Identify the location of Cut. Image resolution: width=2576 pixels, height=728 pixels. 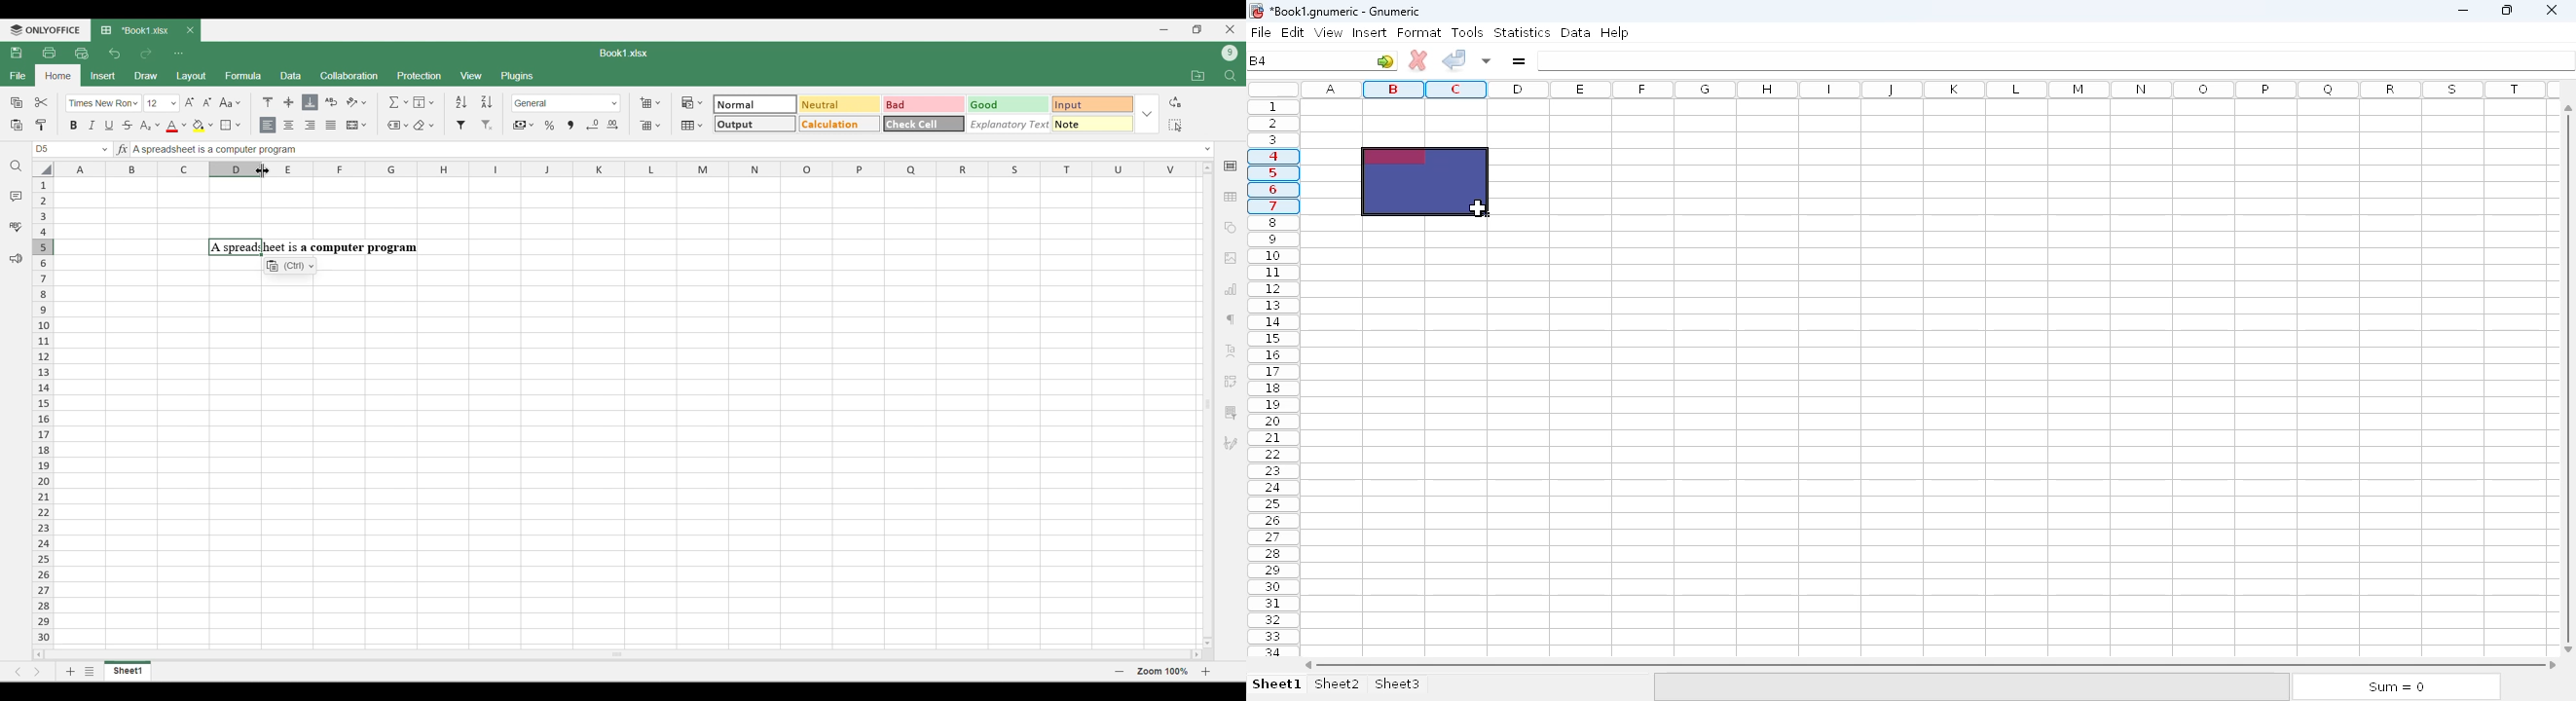
(42, 102).